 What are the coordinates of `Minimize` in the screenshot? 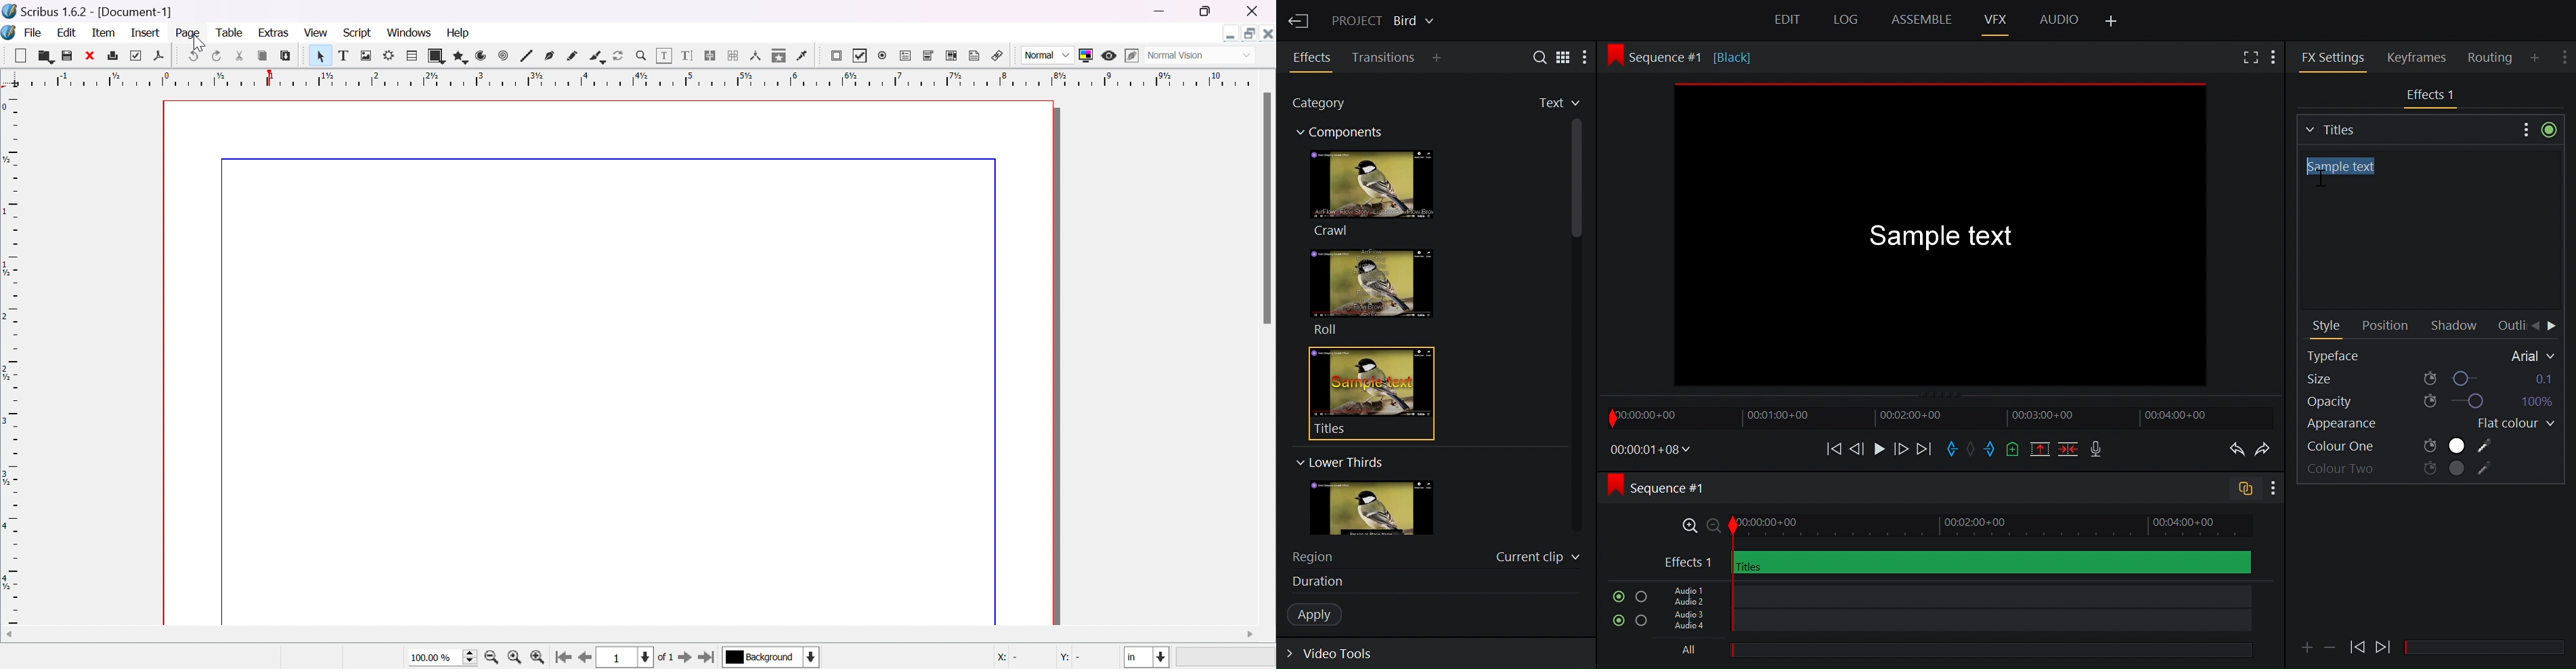 It's located at (1231, 33).